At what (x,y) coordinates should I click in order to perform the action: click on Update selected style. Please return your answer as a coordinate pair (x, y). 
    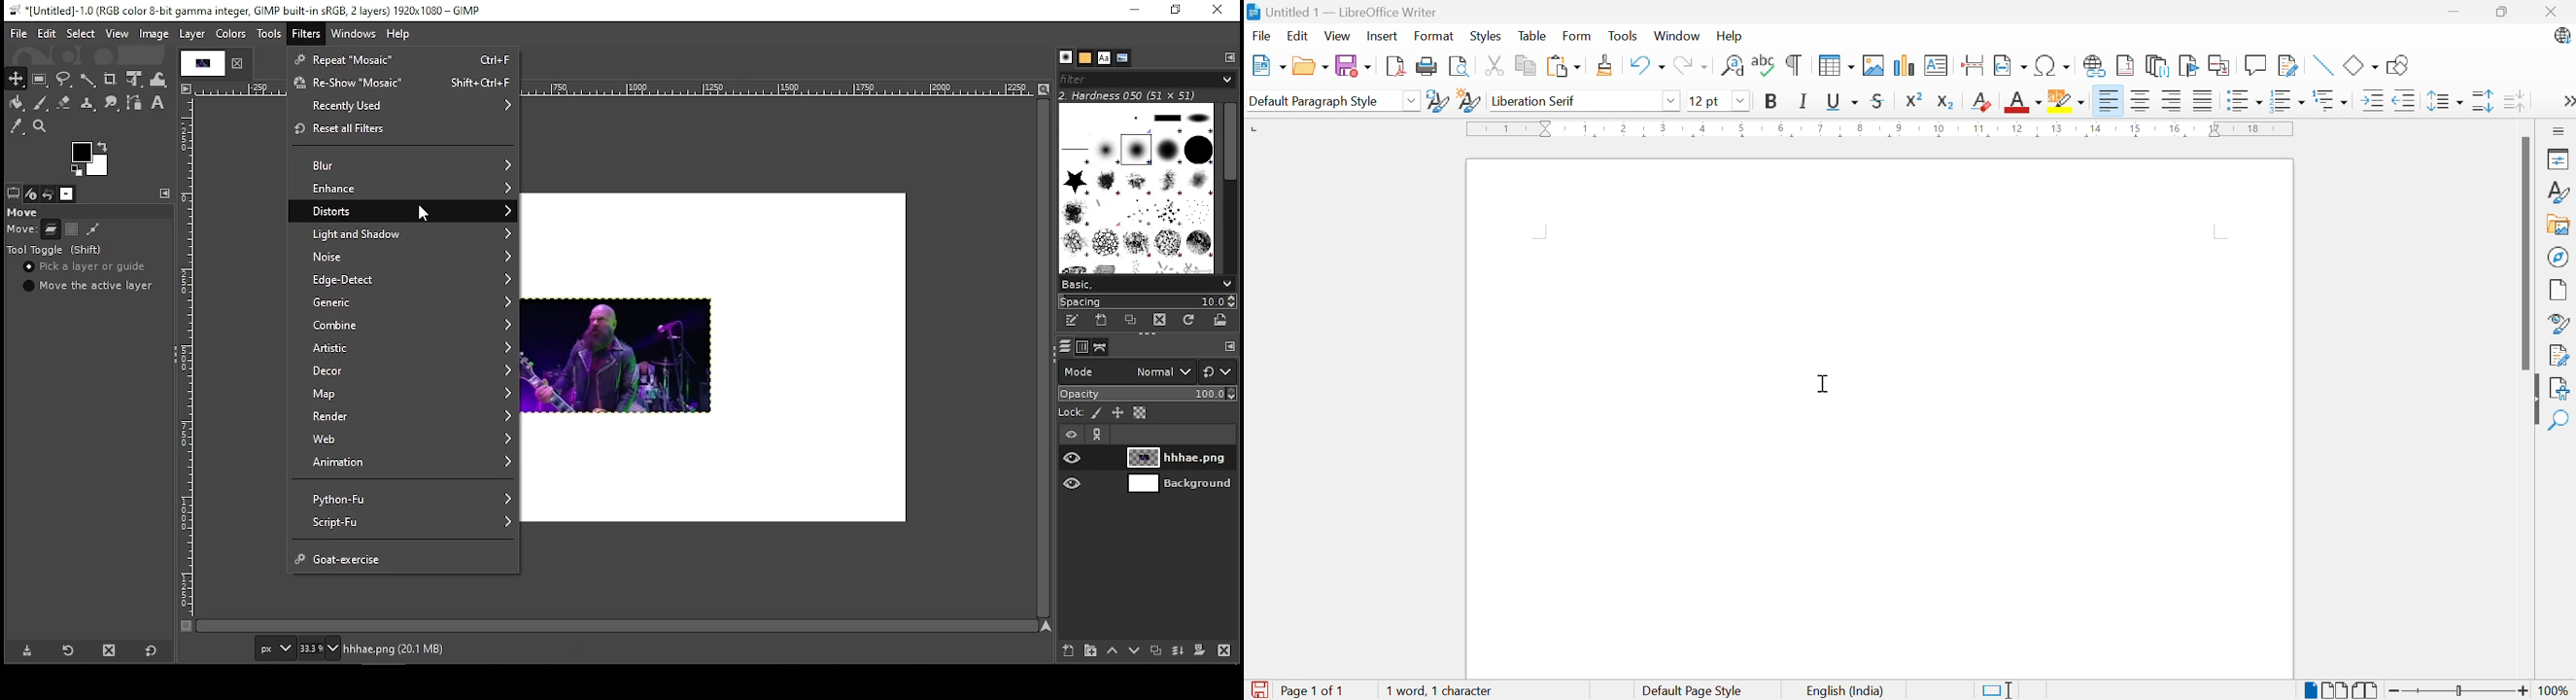
    Looking at the image, I should click on (1440, 101).